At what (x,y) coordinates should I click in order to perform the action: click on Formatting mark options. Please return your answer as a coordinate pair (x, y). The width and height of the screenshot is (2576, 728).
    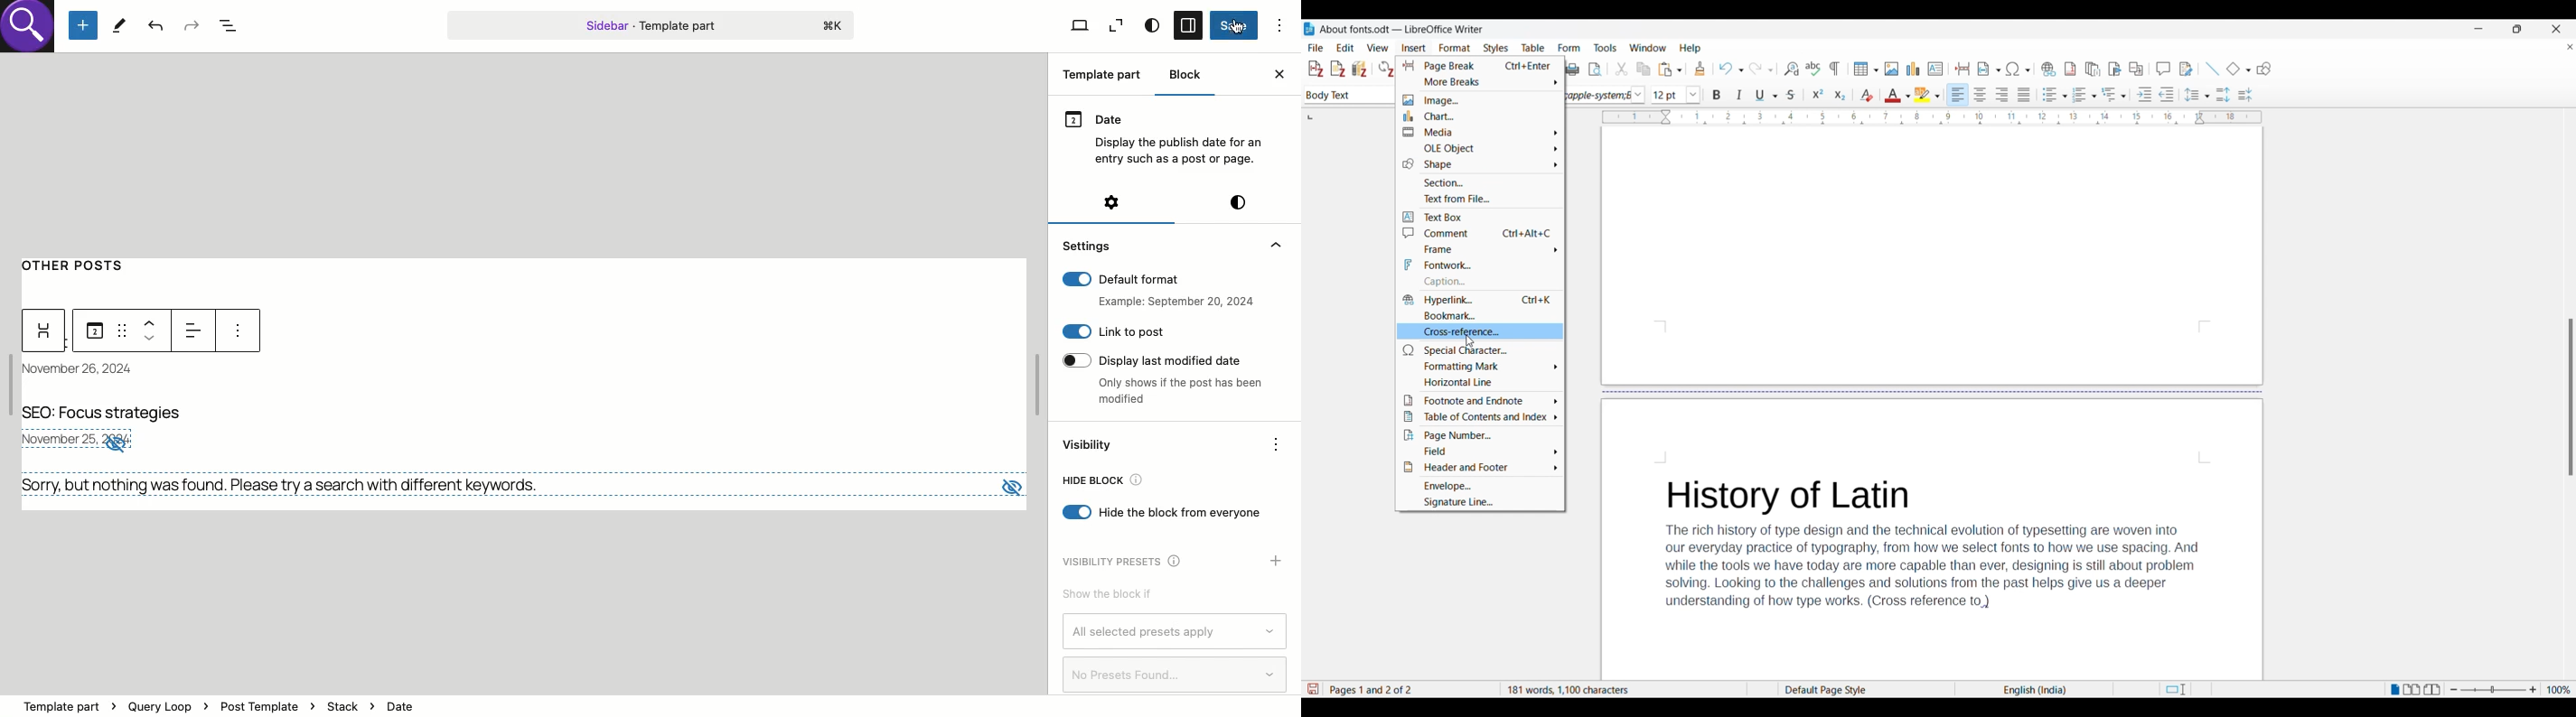
    Looking at the image, I should click on (1480, 367).